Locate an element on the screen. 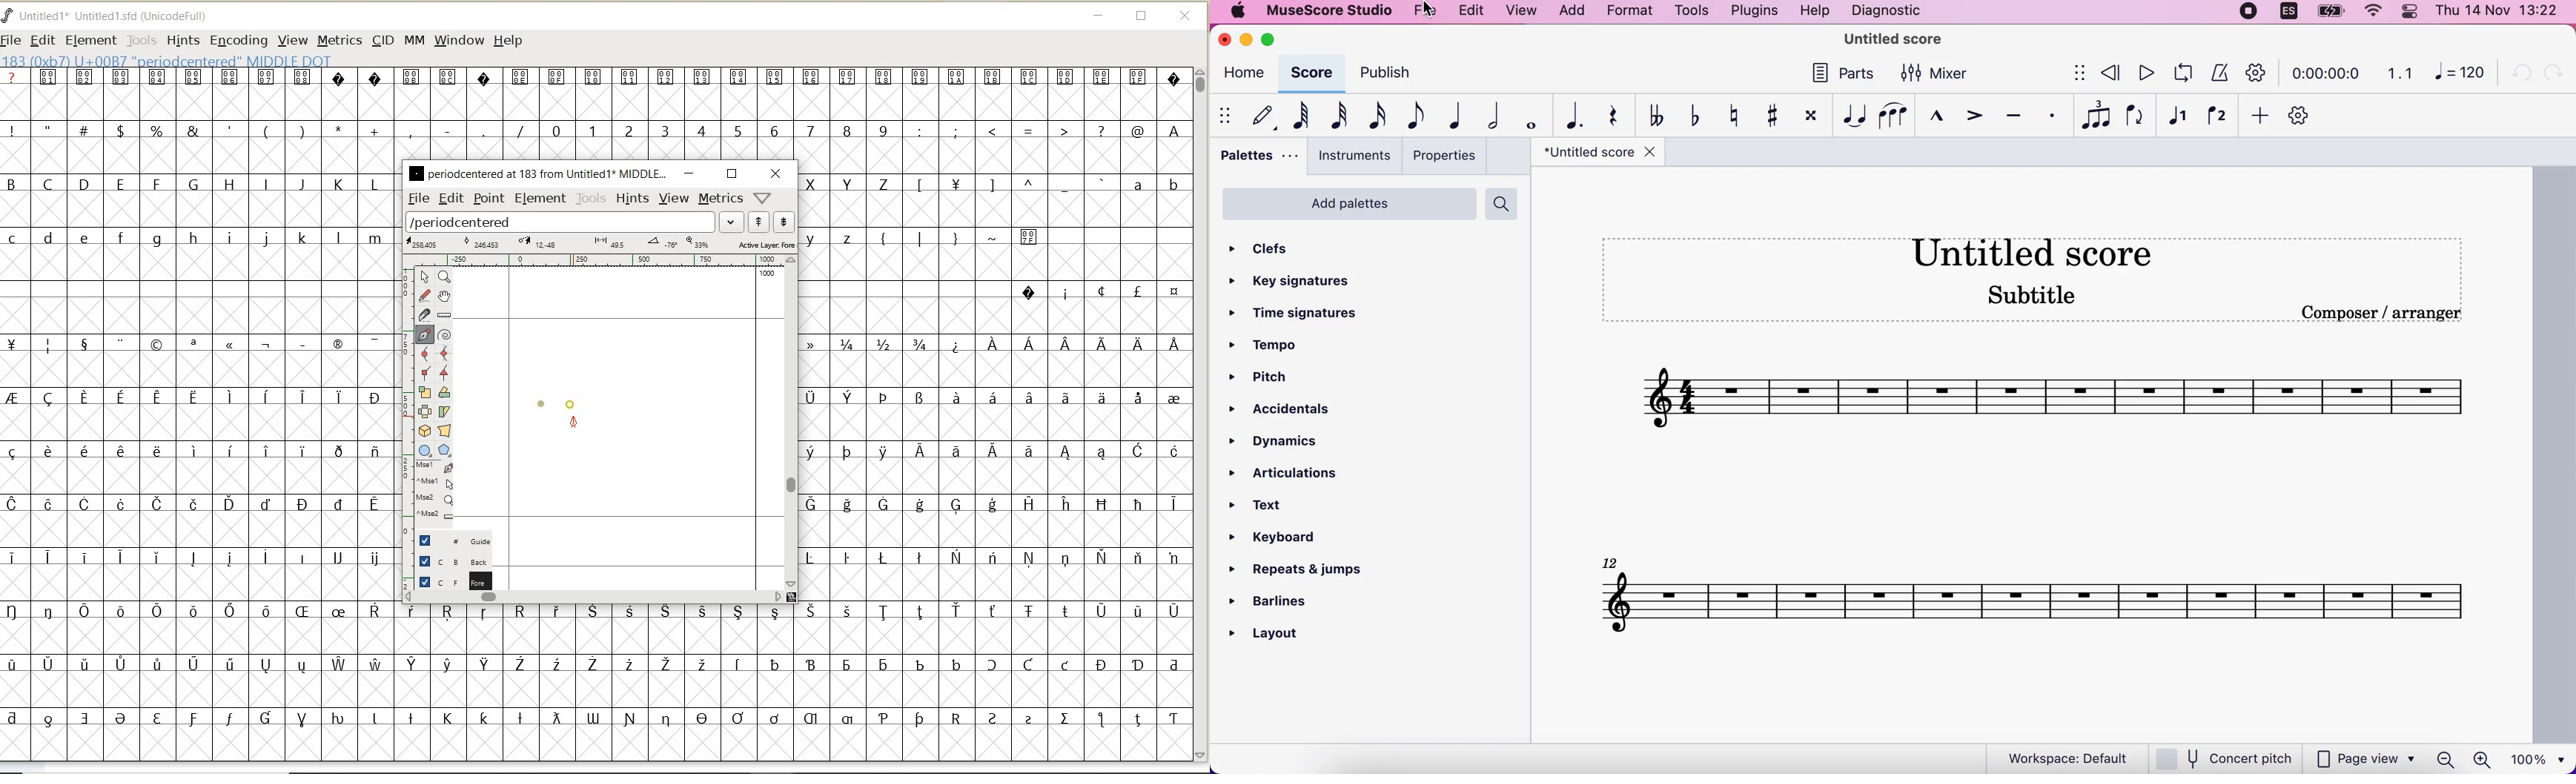  element is located at coordinates (538, 198).